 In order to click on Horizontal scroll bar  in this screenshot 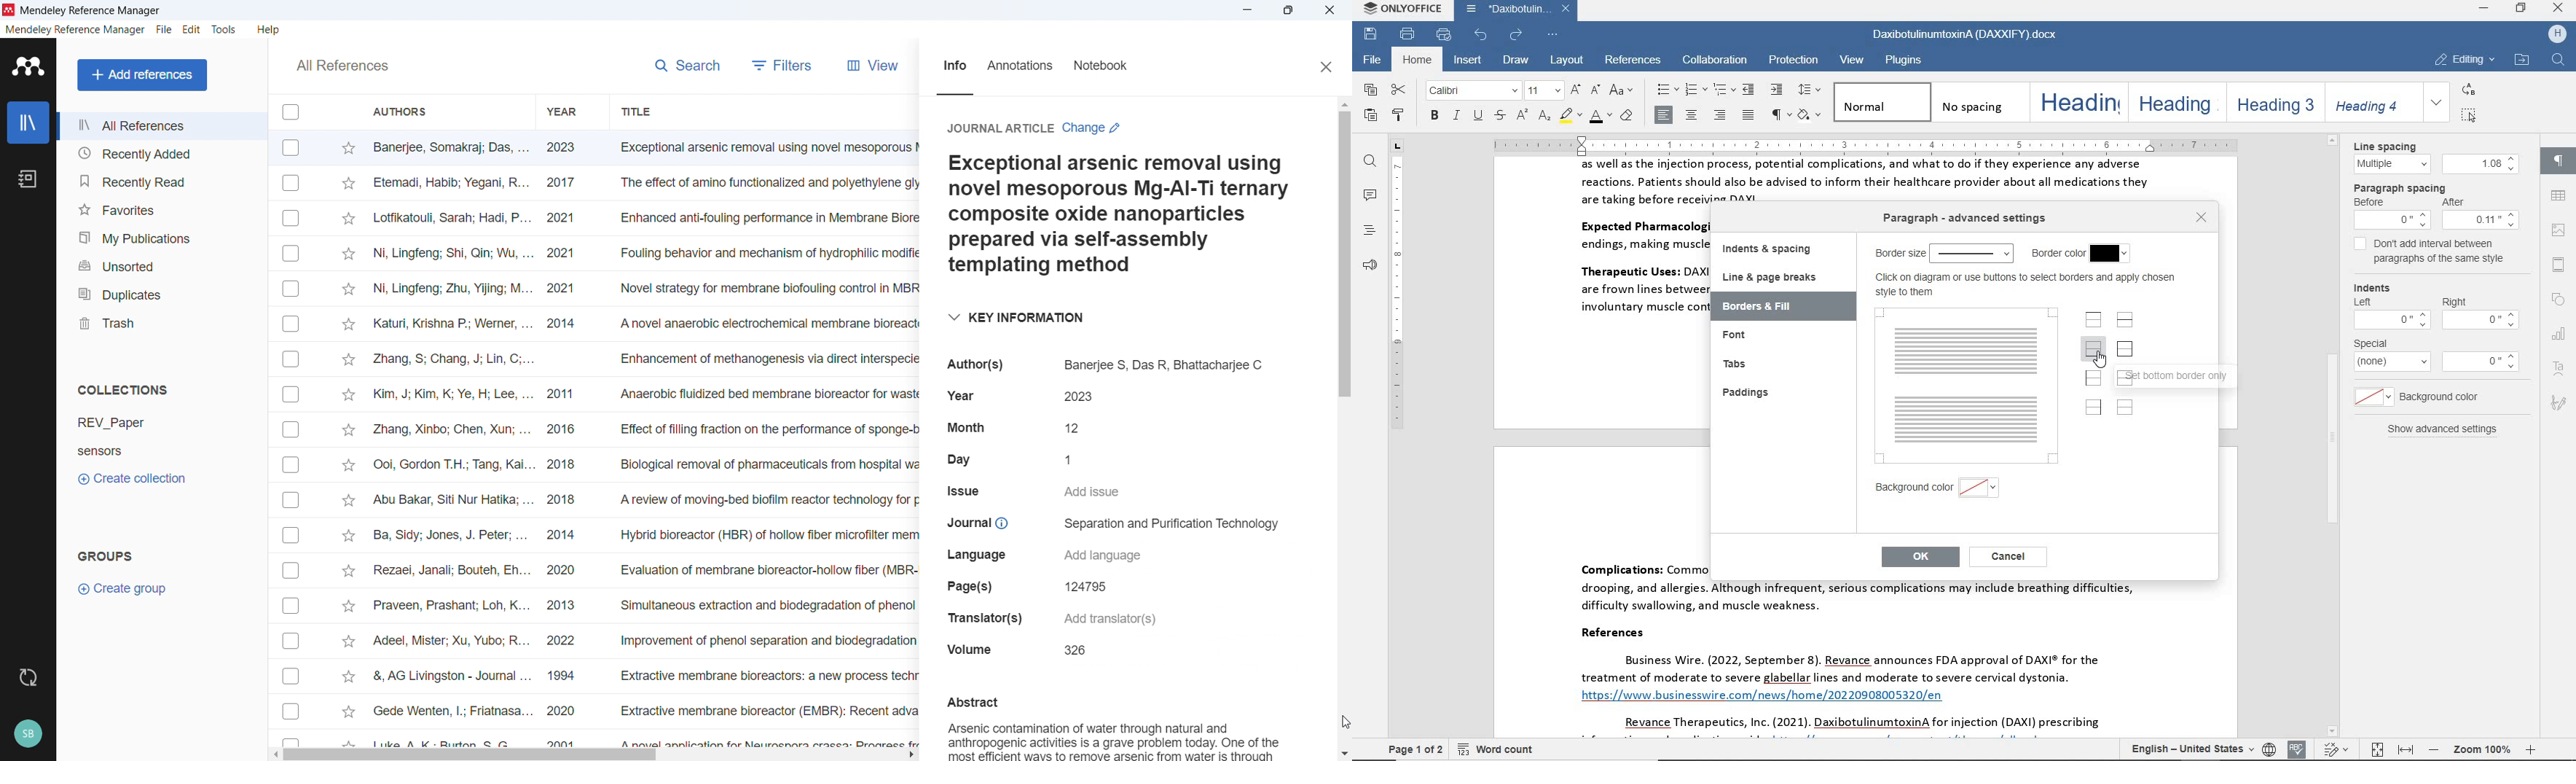, I will do `click(473, 755)`.